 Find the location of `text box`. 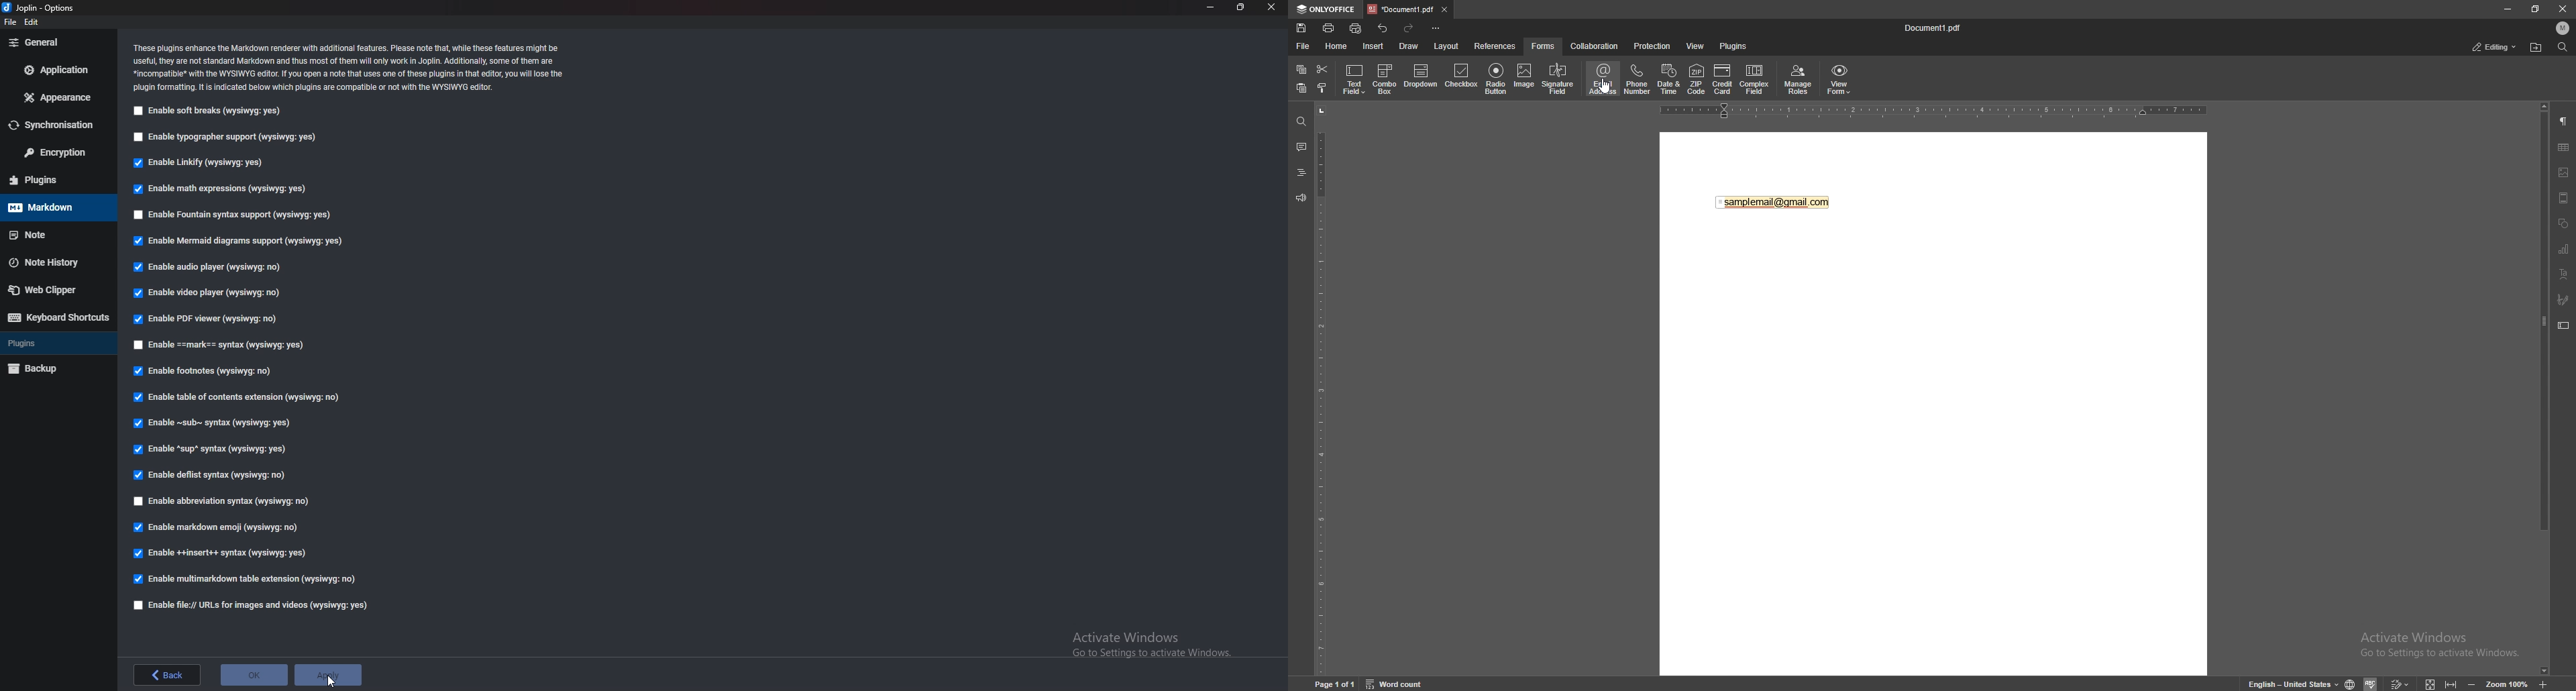

text box is located at coordinates (2565, 325).